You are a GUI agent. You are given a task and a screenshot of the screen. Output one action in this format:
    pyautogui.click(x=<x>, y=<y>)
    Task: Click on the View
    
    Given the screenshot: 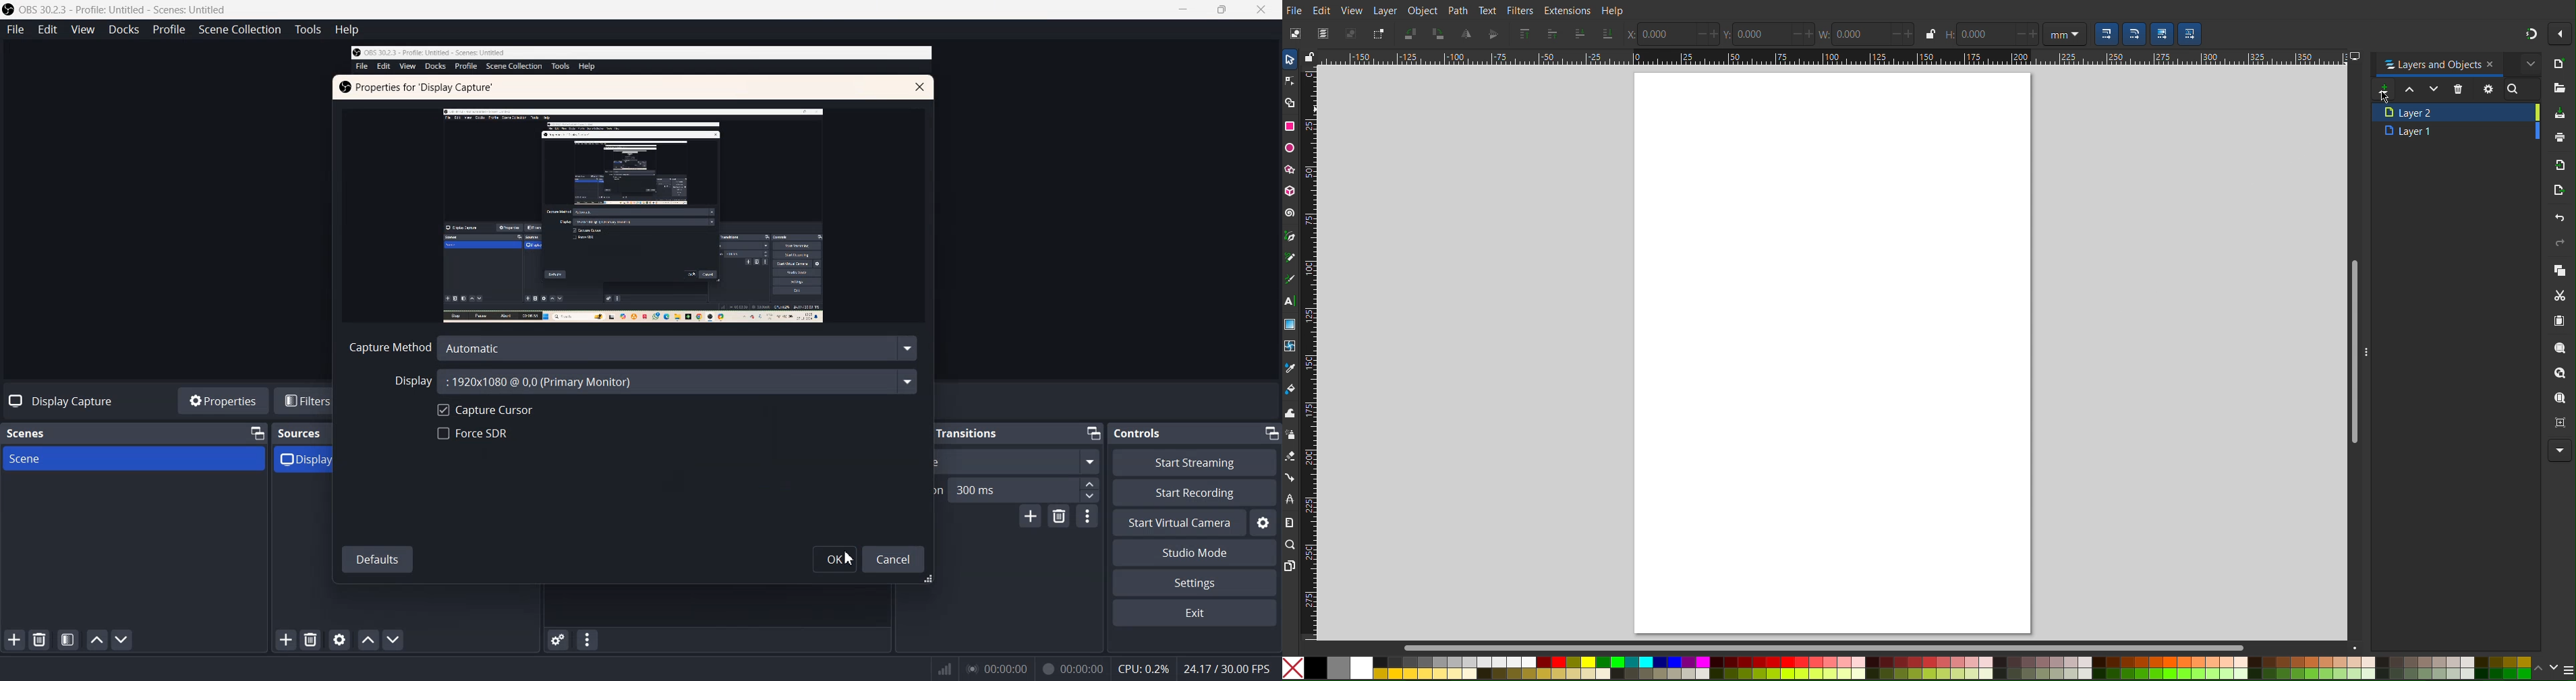 What is the action you would take?
    pyautogui.click(x=82, y=29)
    